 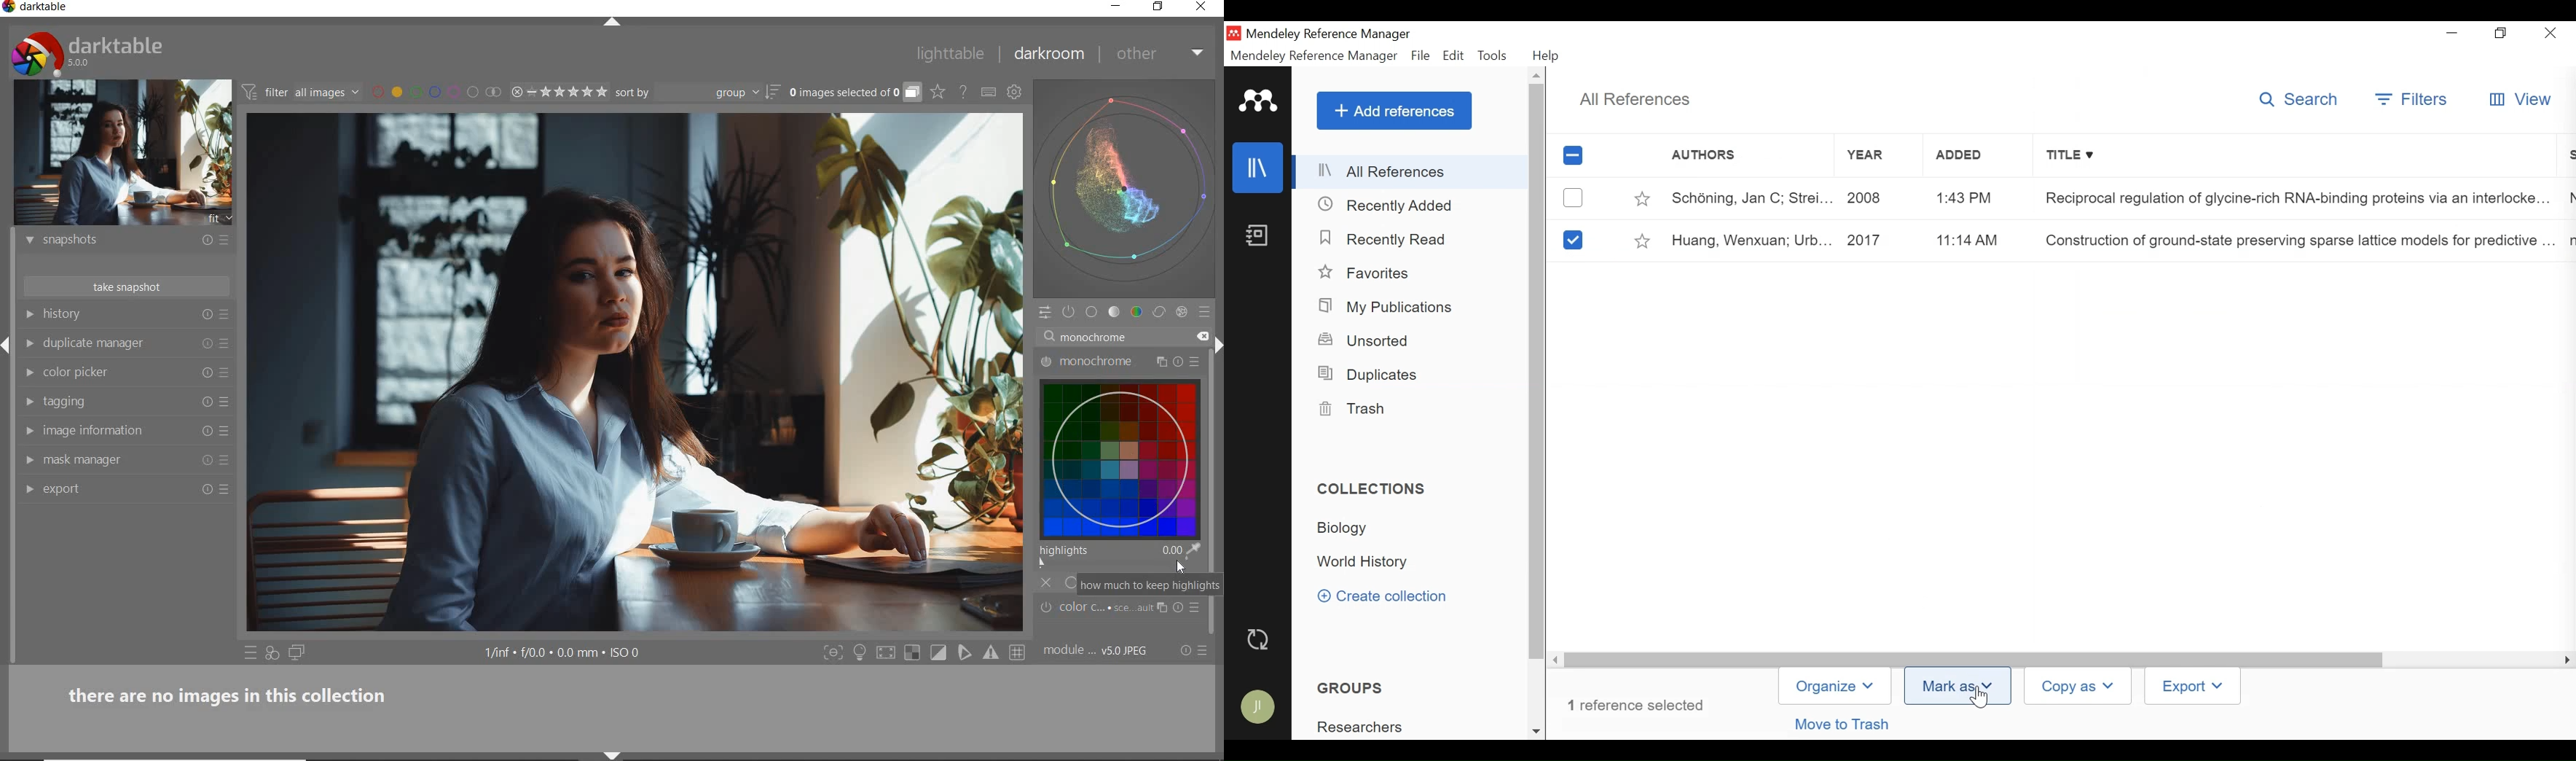 I want to click on select, so click(x=1572, y=239).